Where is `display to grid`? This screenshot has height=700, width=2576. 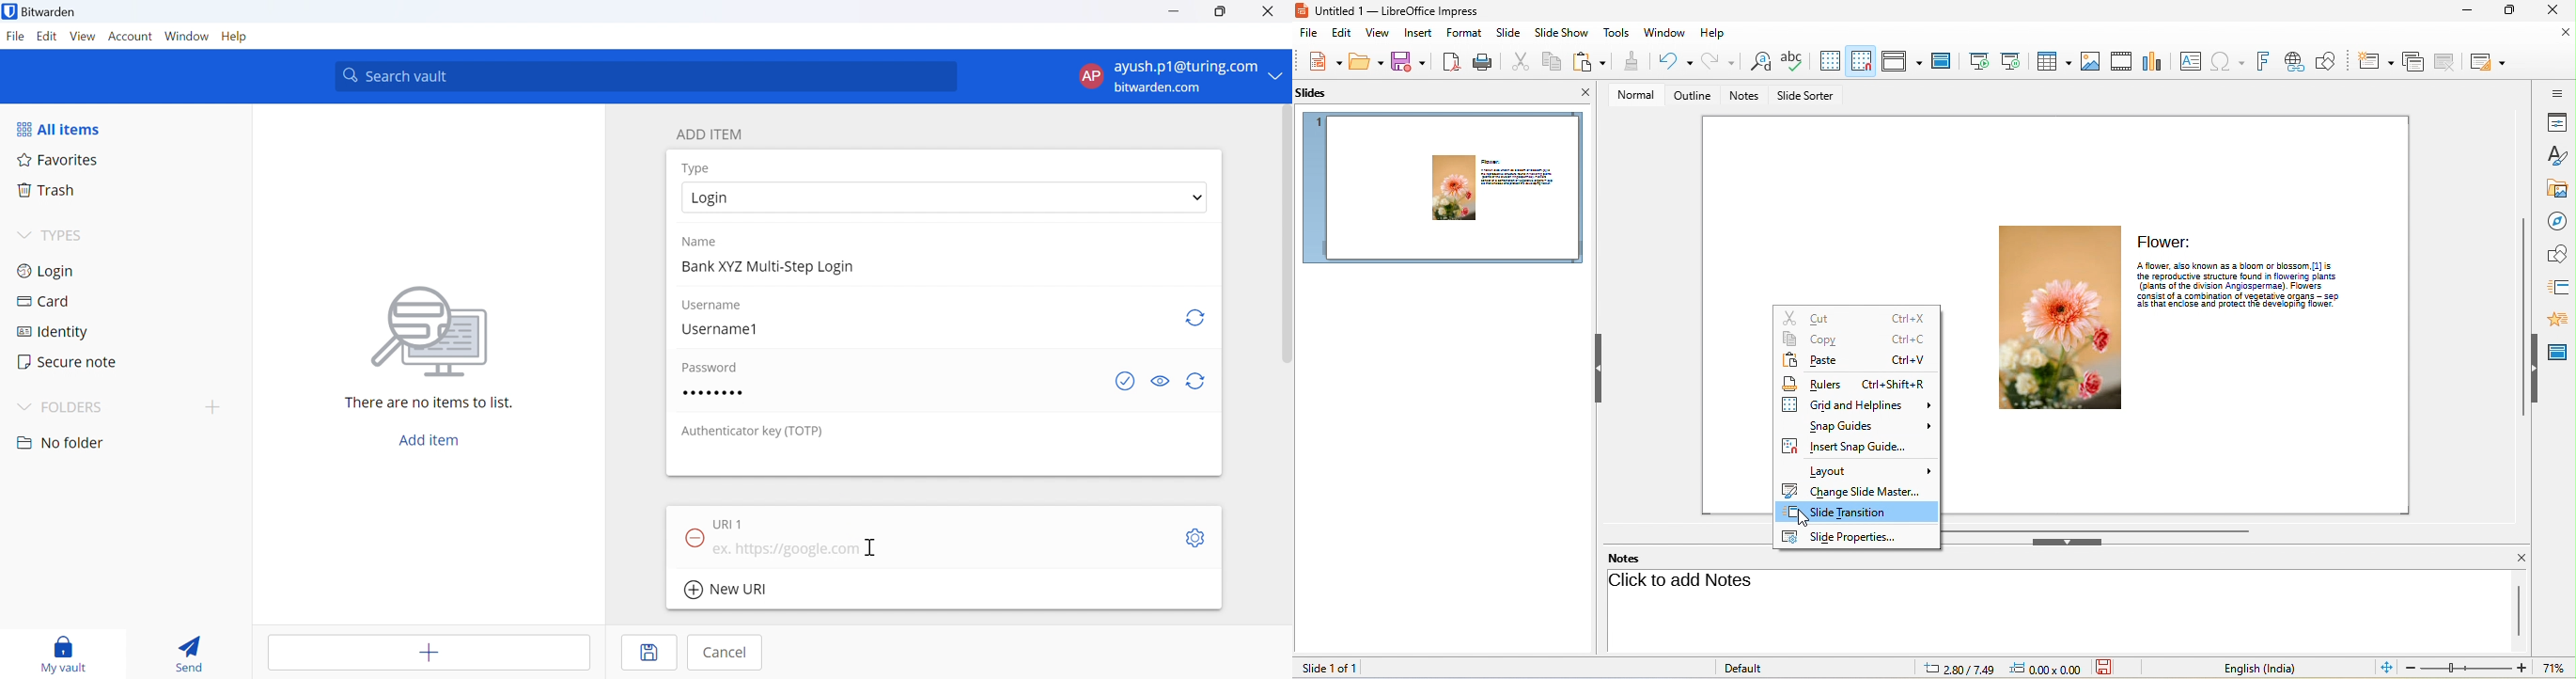
display to grid is located at coordinates (1825, 61).